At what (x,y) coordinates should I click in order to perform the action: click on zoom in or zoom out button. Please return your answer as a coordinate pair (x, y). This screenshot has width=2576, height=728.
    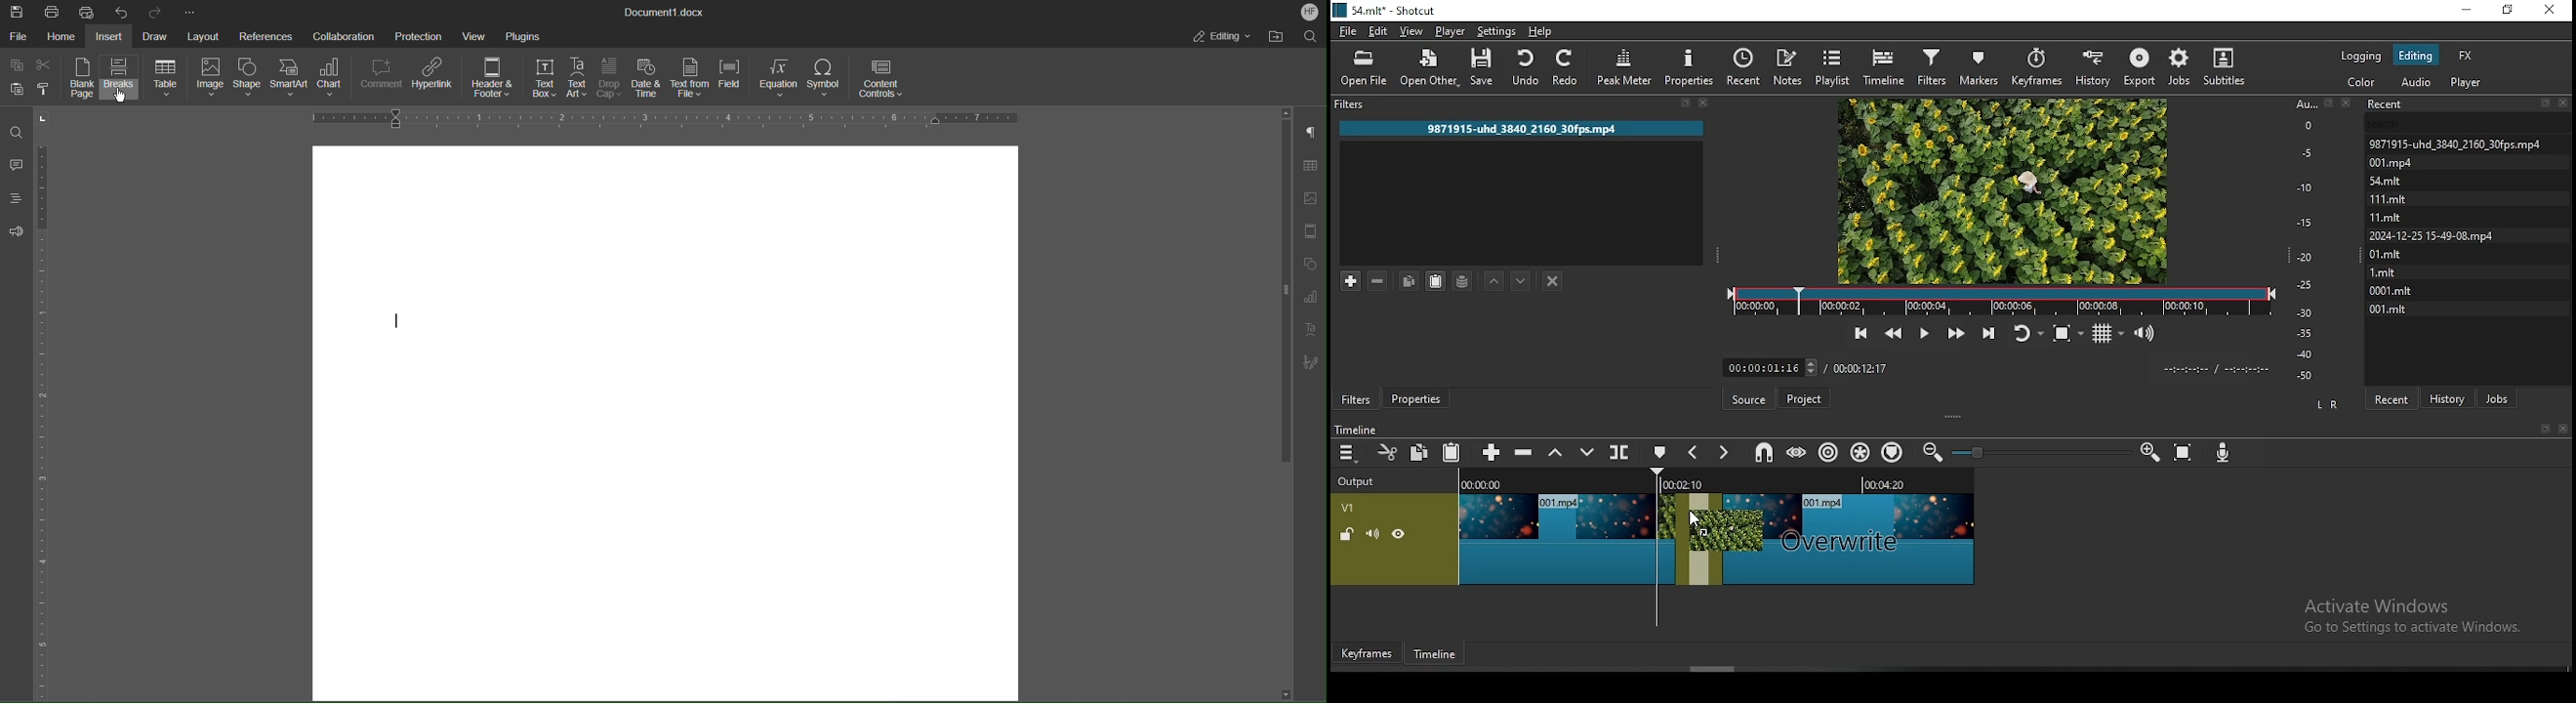
    Looking at the image, I should click on (2039, 452).